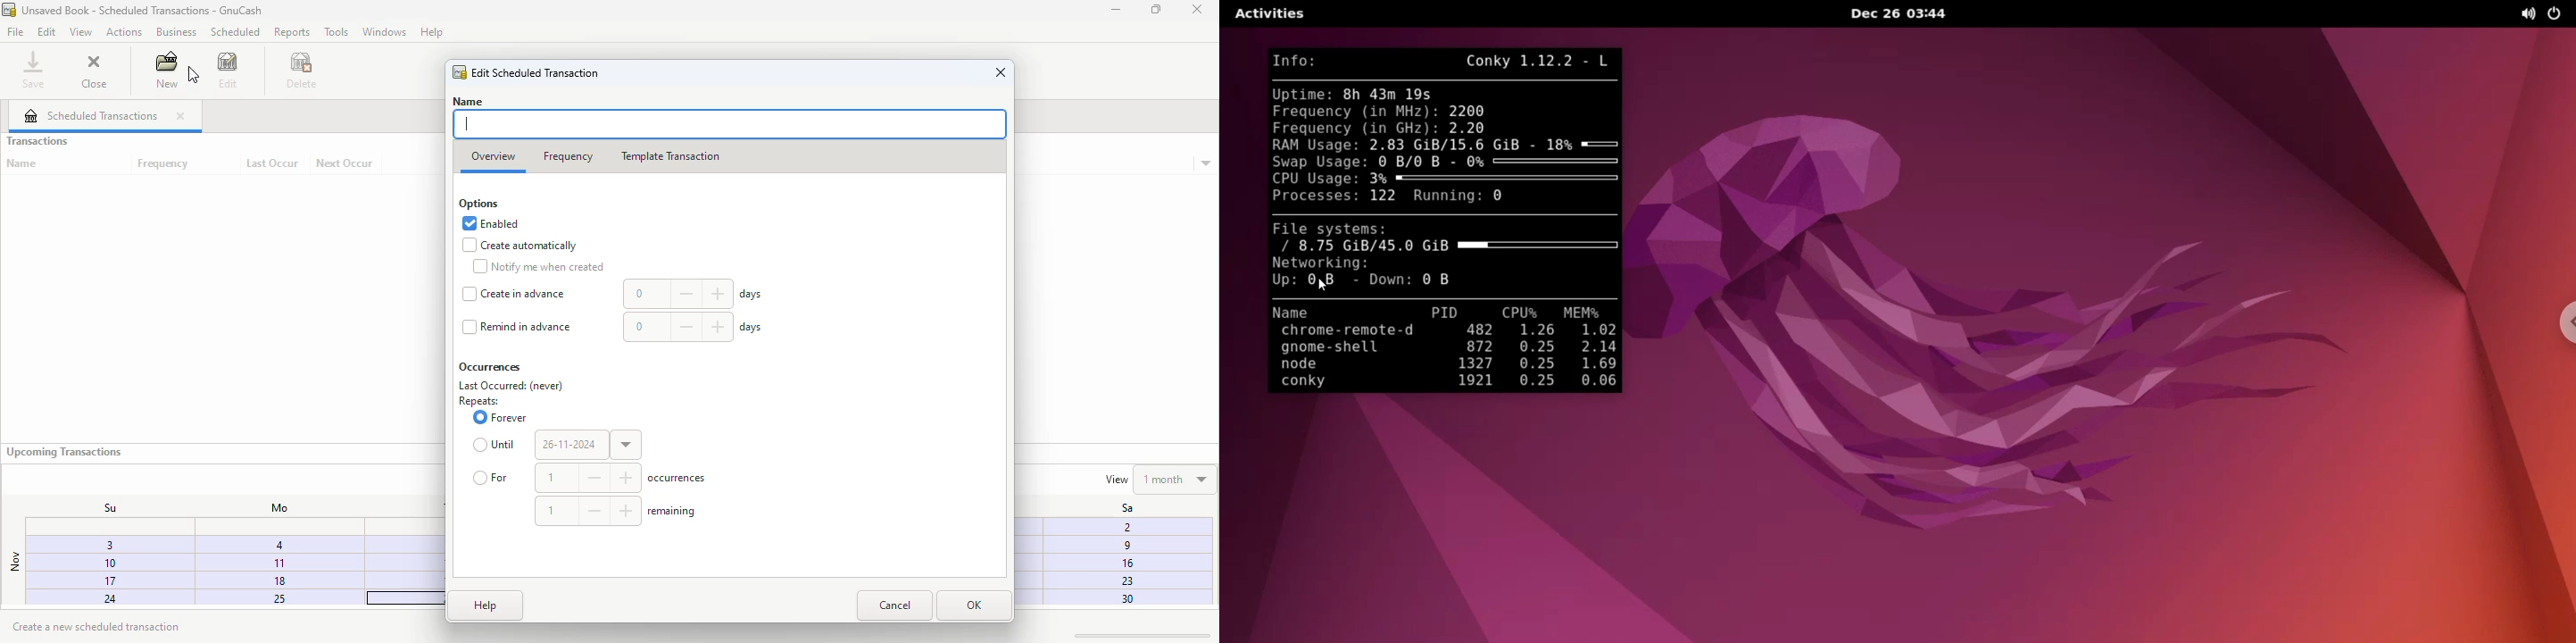  What do you see at coordinates (486, 605) in the screenshot?
I see `help` at bounding box center [486, 605].